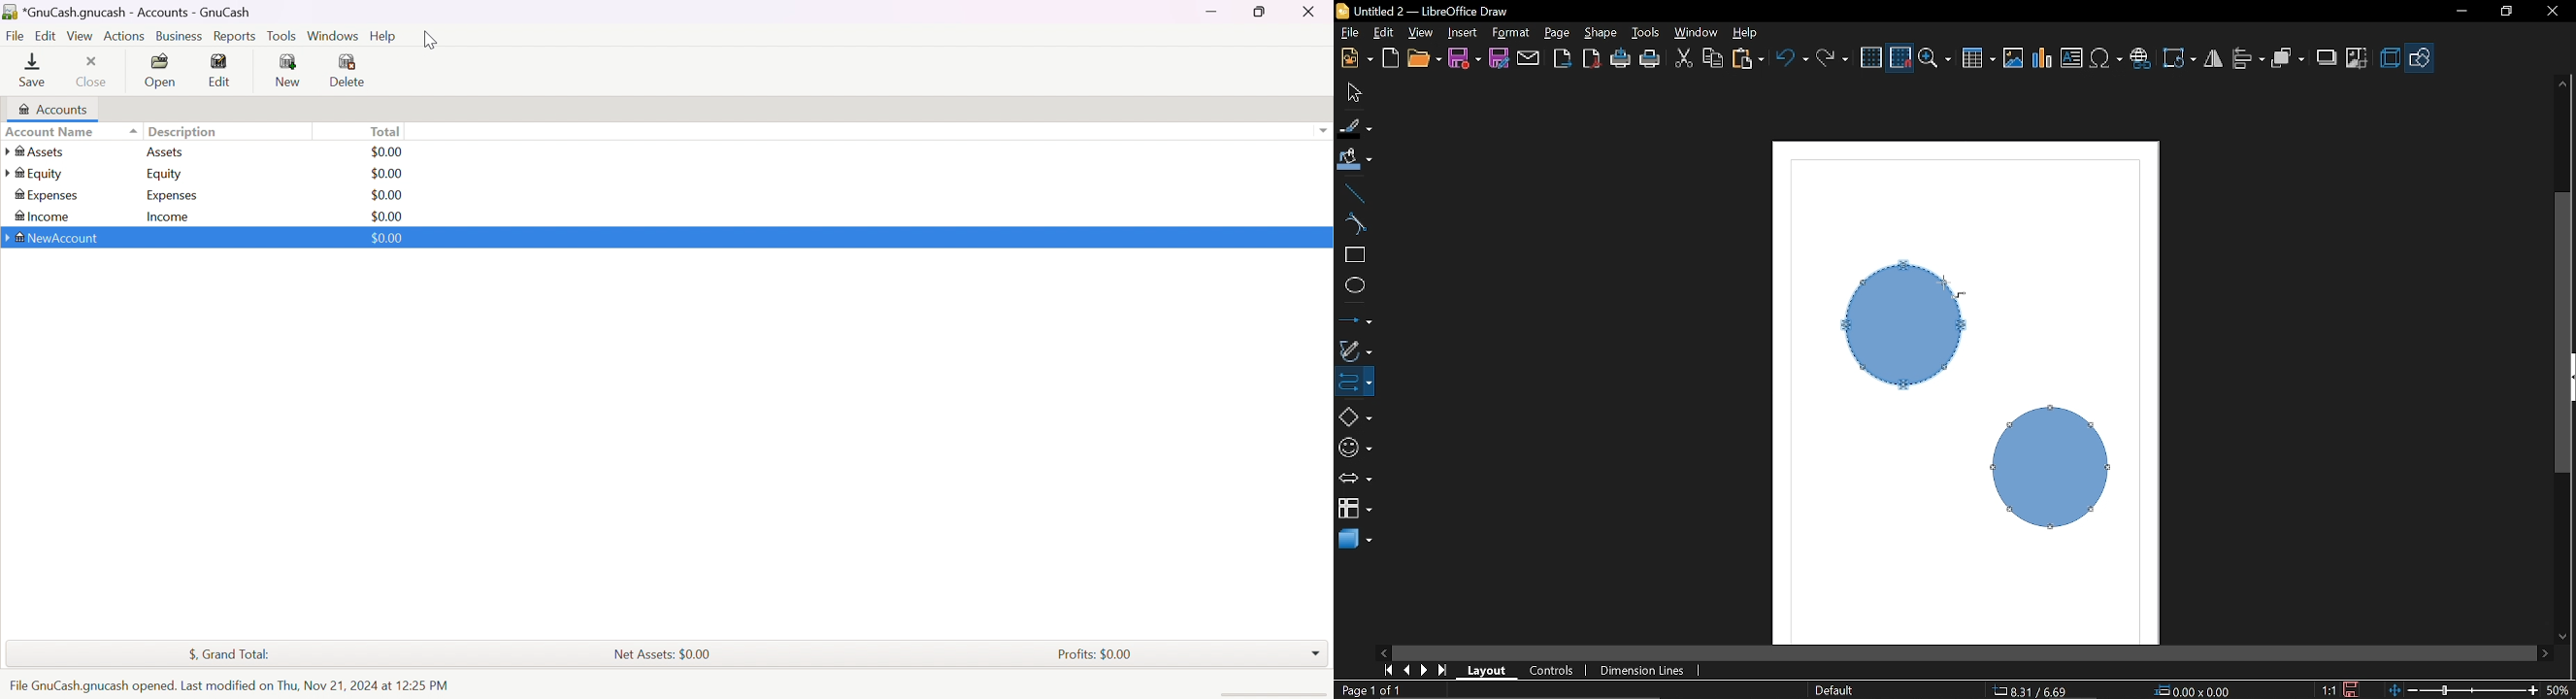  I want to click on Move right, so click(2548, 654).